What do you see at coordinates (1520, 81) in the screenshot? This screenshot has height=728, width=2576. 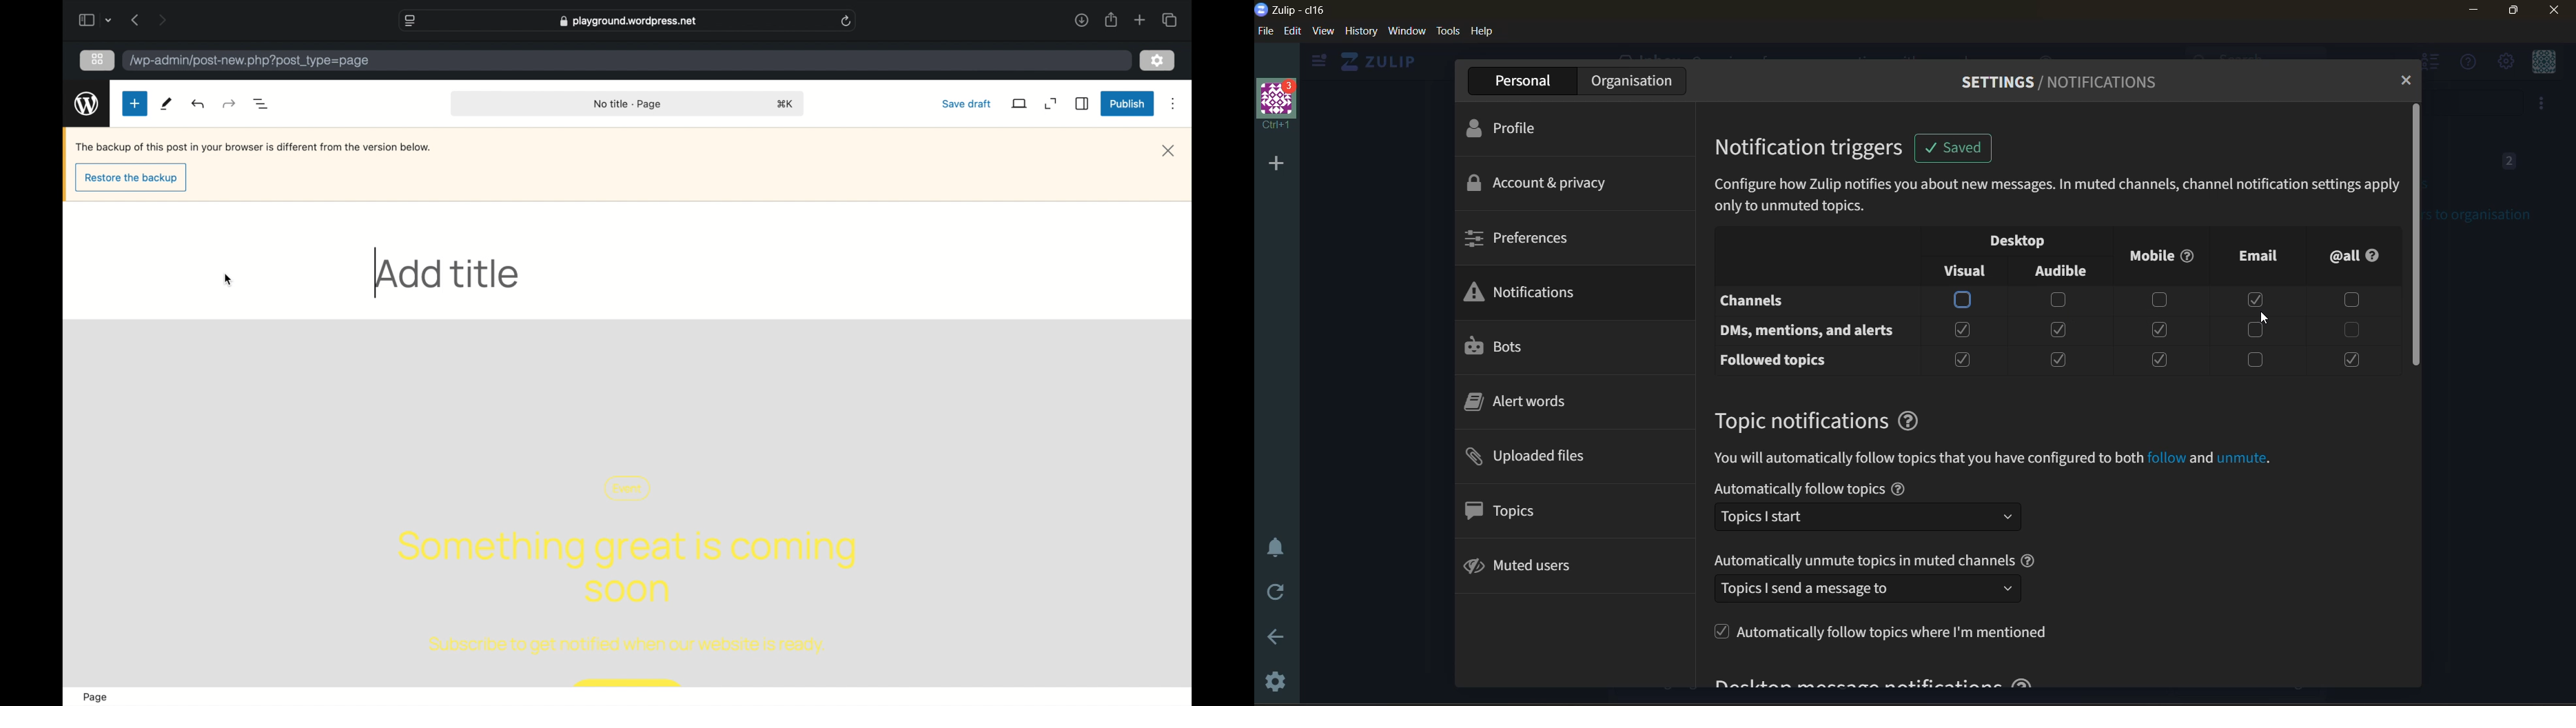 I see `personal` at bounding box center [1520, 81].